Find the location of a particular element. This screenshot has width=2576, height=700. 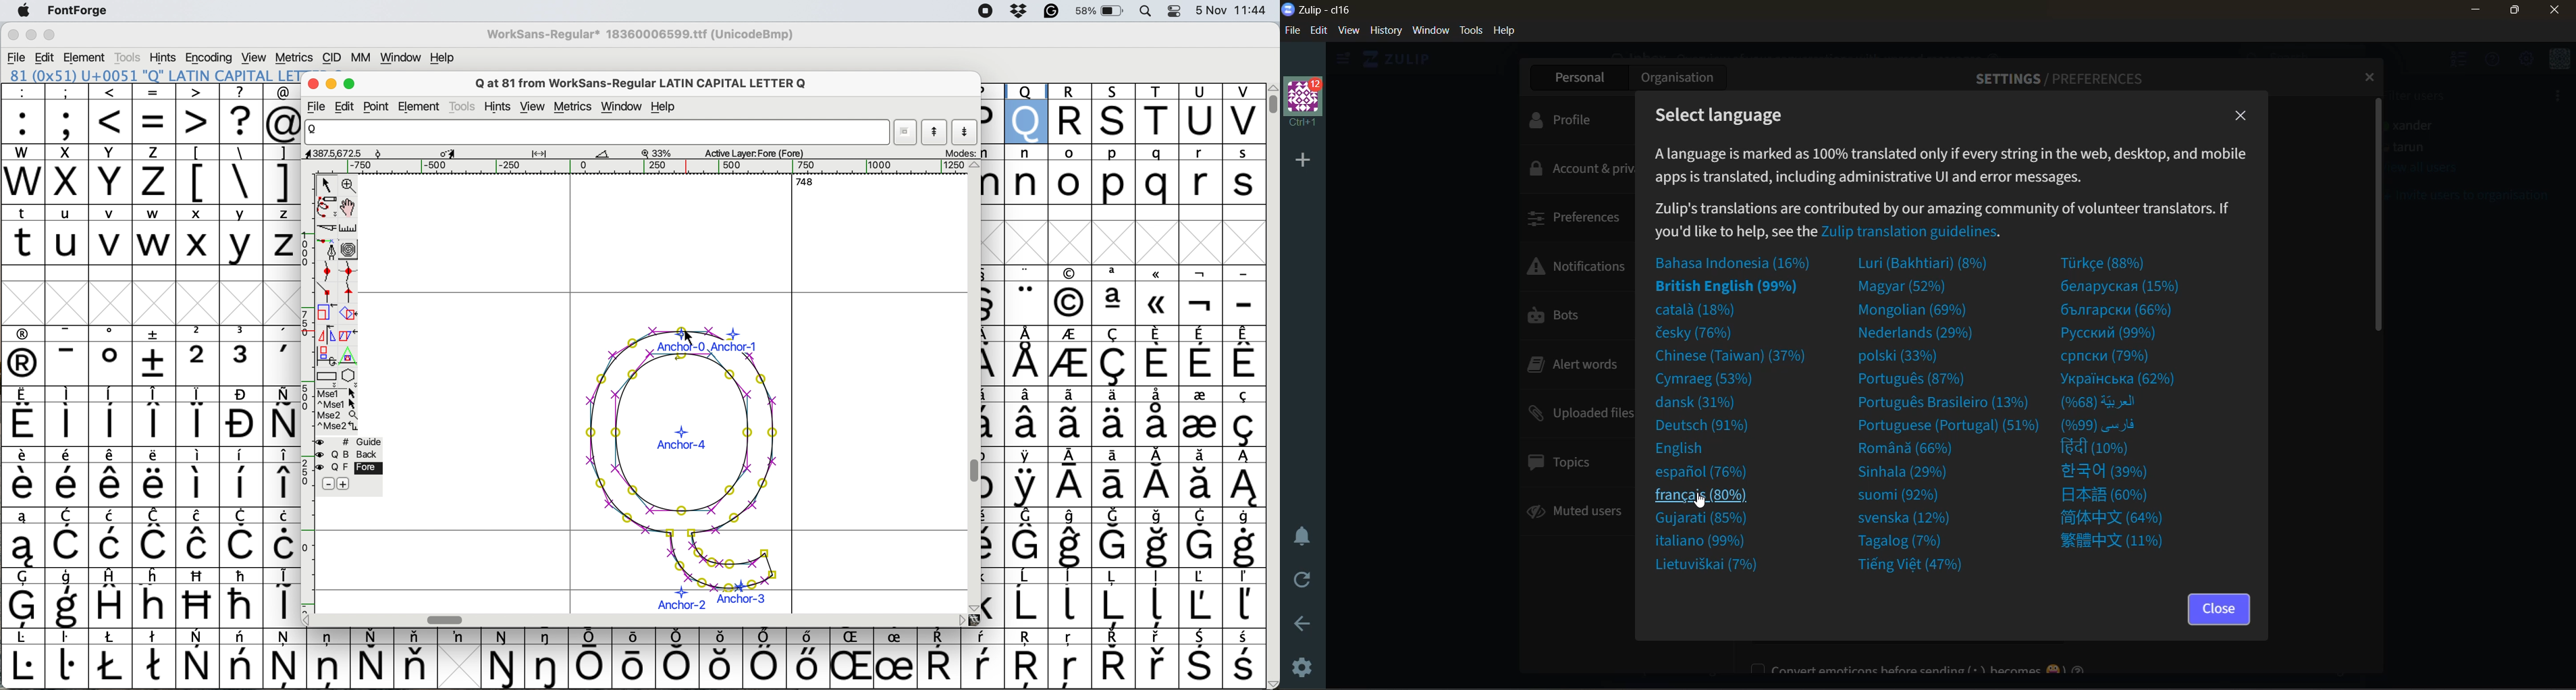

special characters is located at coordinates (240, 182).